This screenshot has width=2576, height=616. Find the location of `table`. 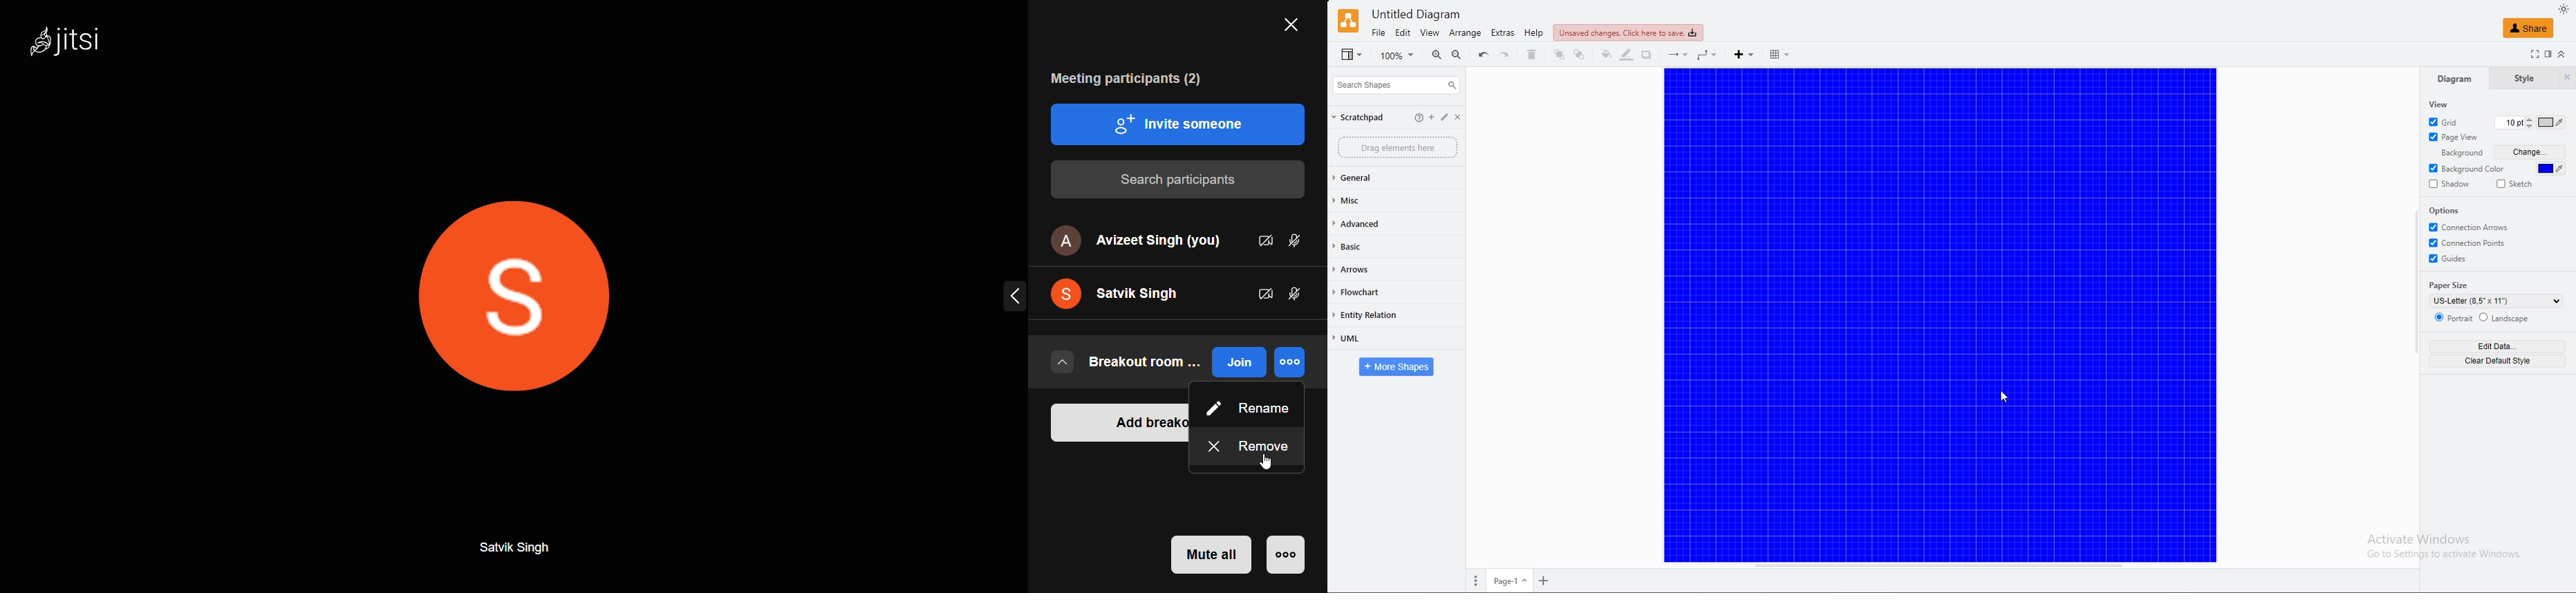

table is located at coordinates (1784, 54).